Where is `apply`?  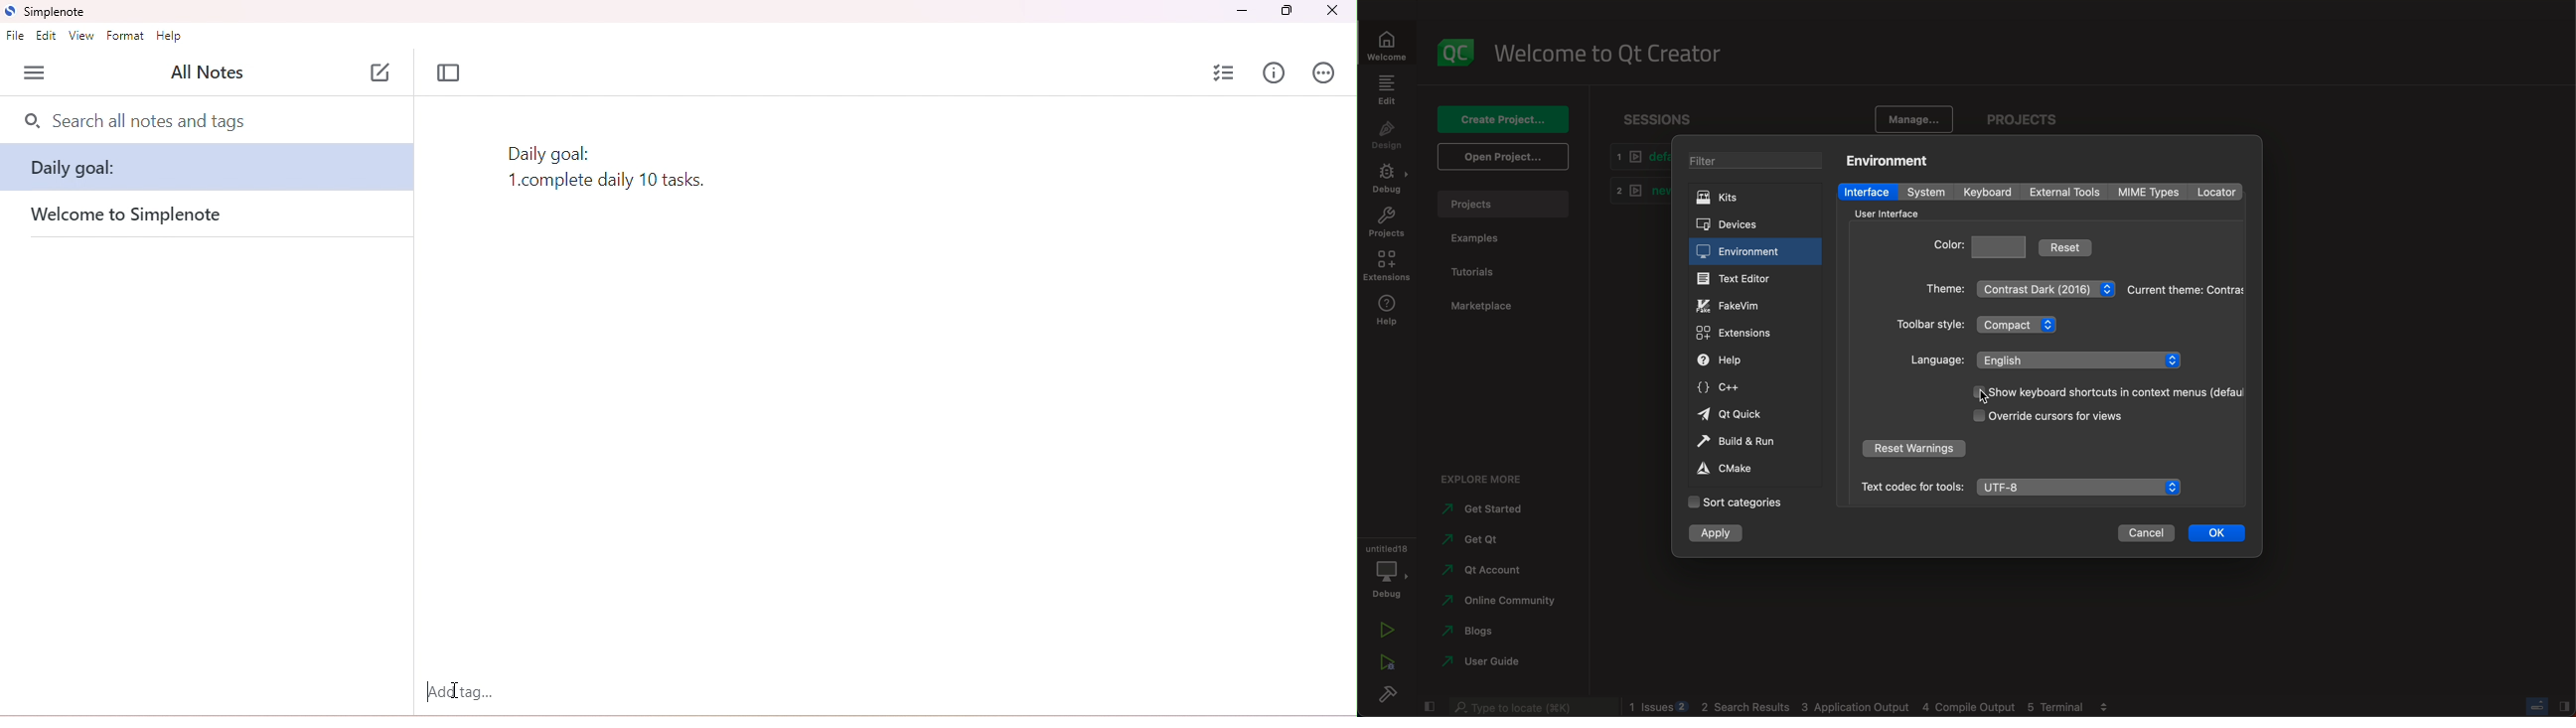 apply is located at coordinates (1716, 533).